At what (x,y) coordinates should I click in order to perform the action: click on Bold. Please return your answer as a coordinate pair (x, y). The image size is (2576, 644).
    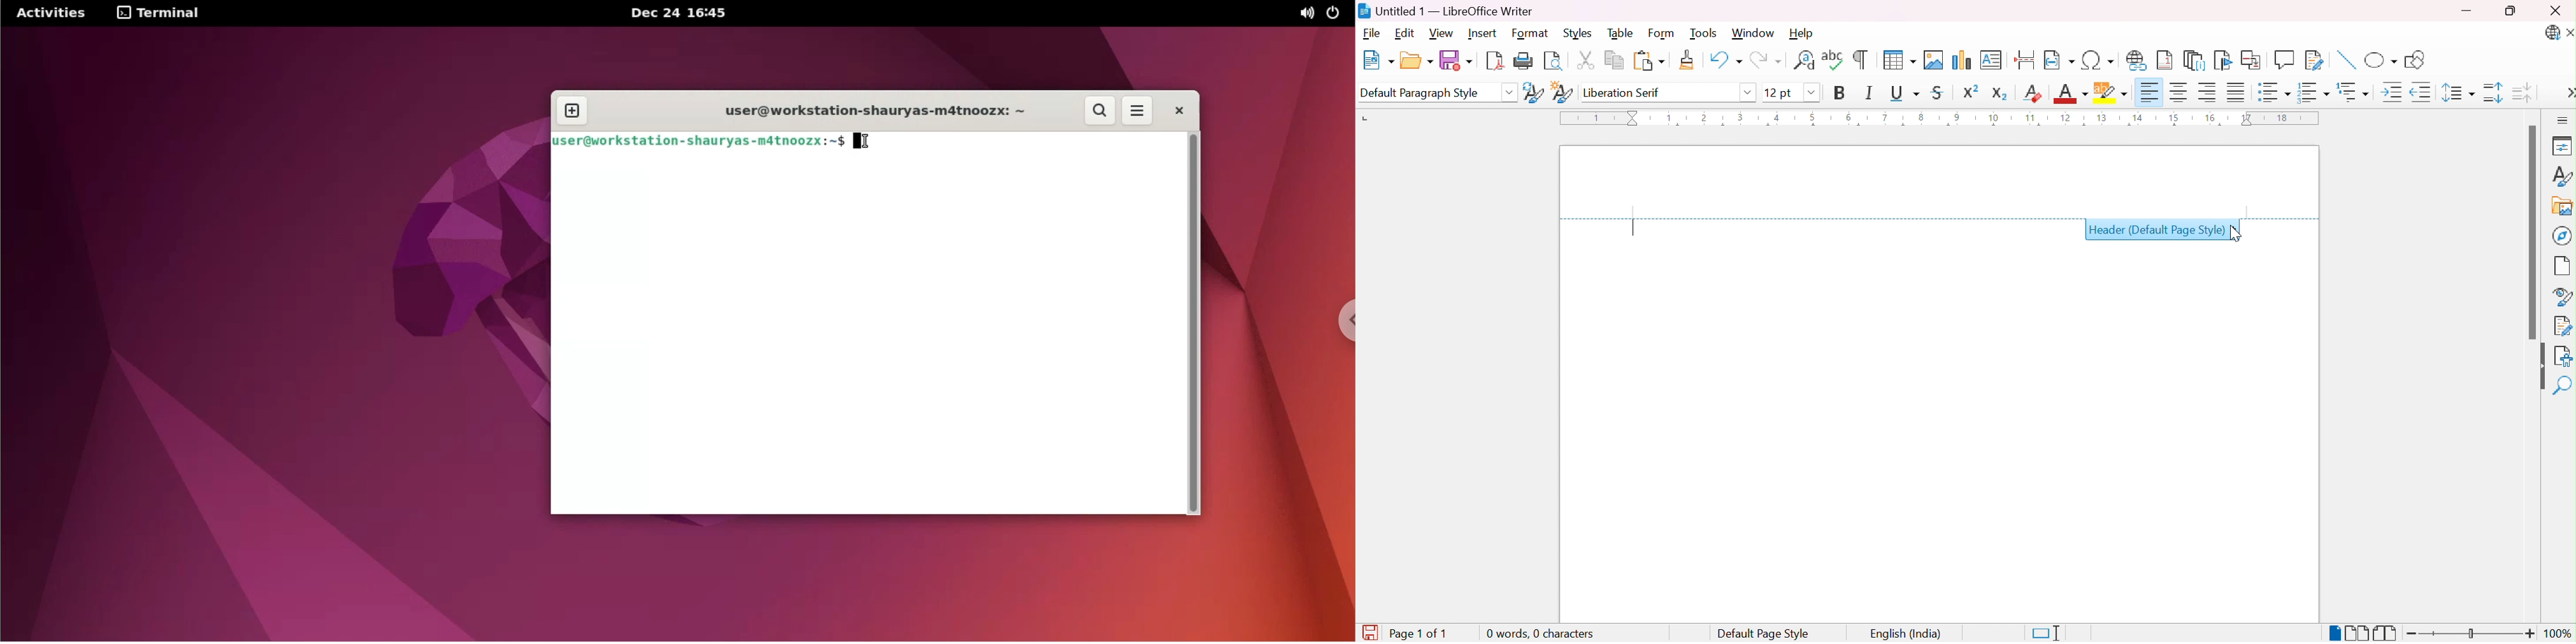
    Looking at the image, I should click on (1842, 94).